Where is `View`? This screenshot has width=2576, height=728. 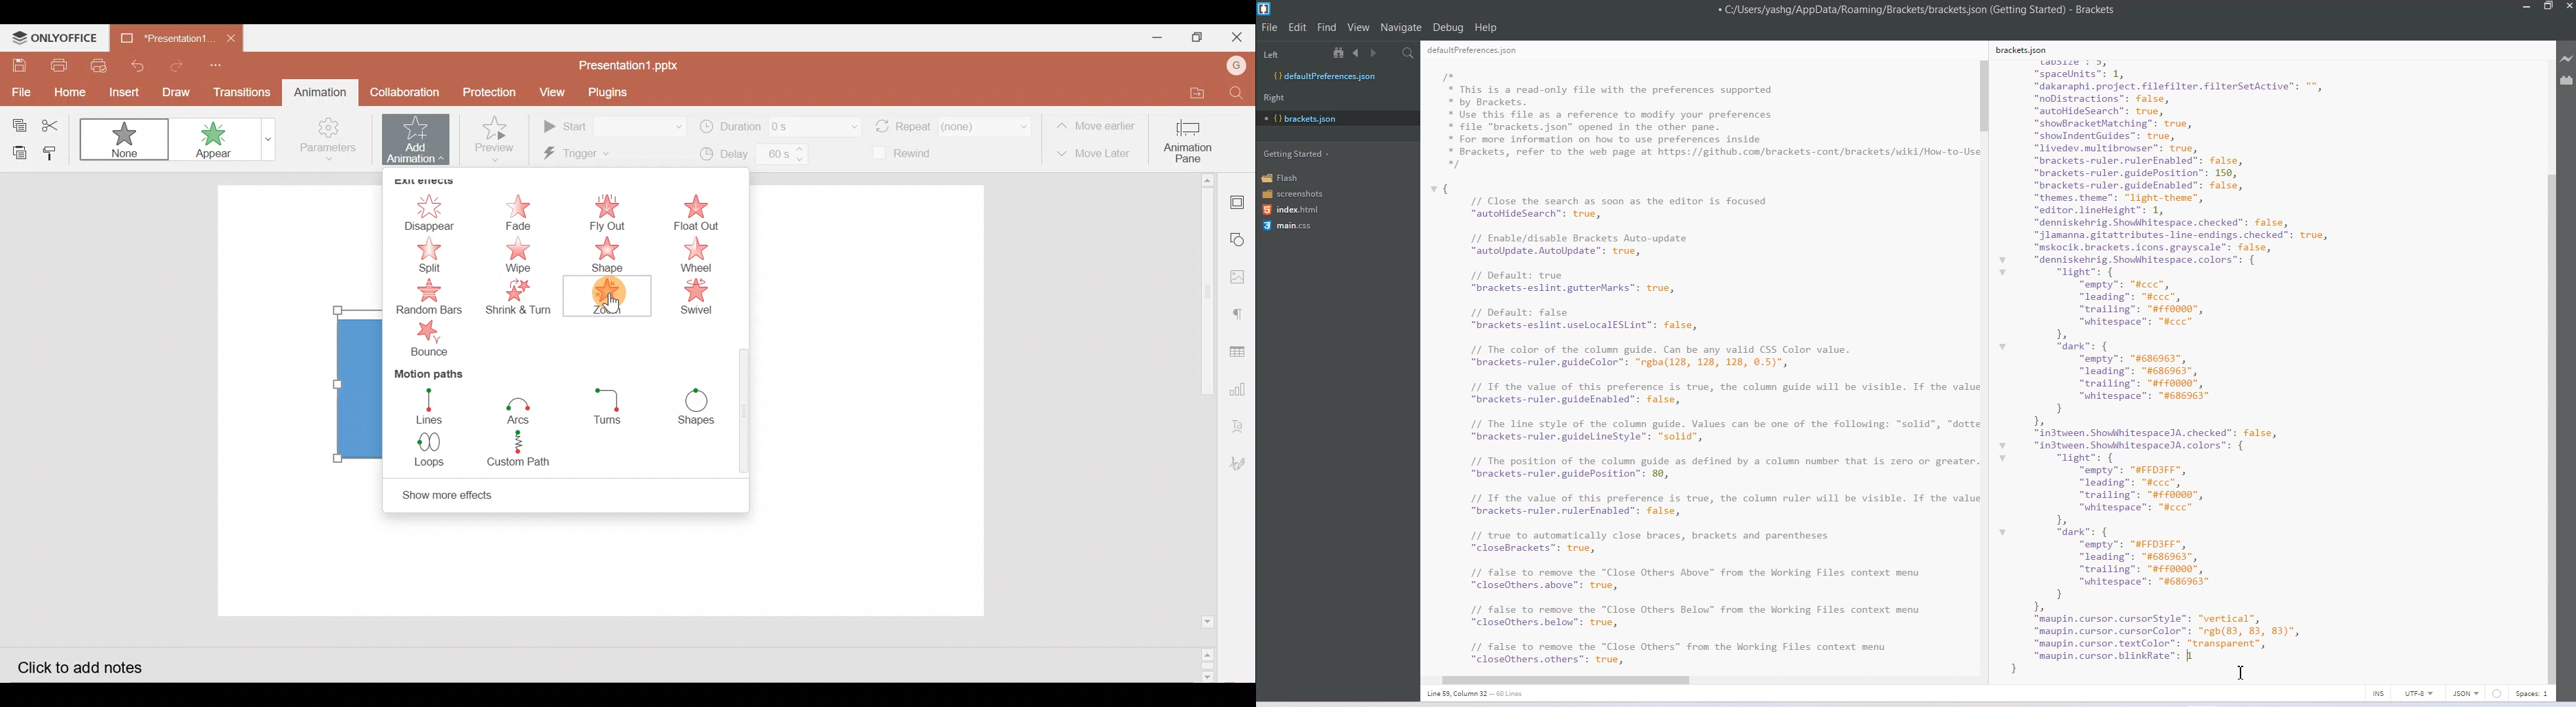 View is located at coordinates (550, 93).